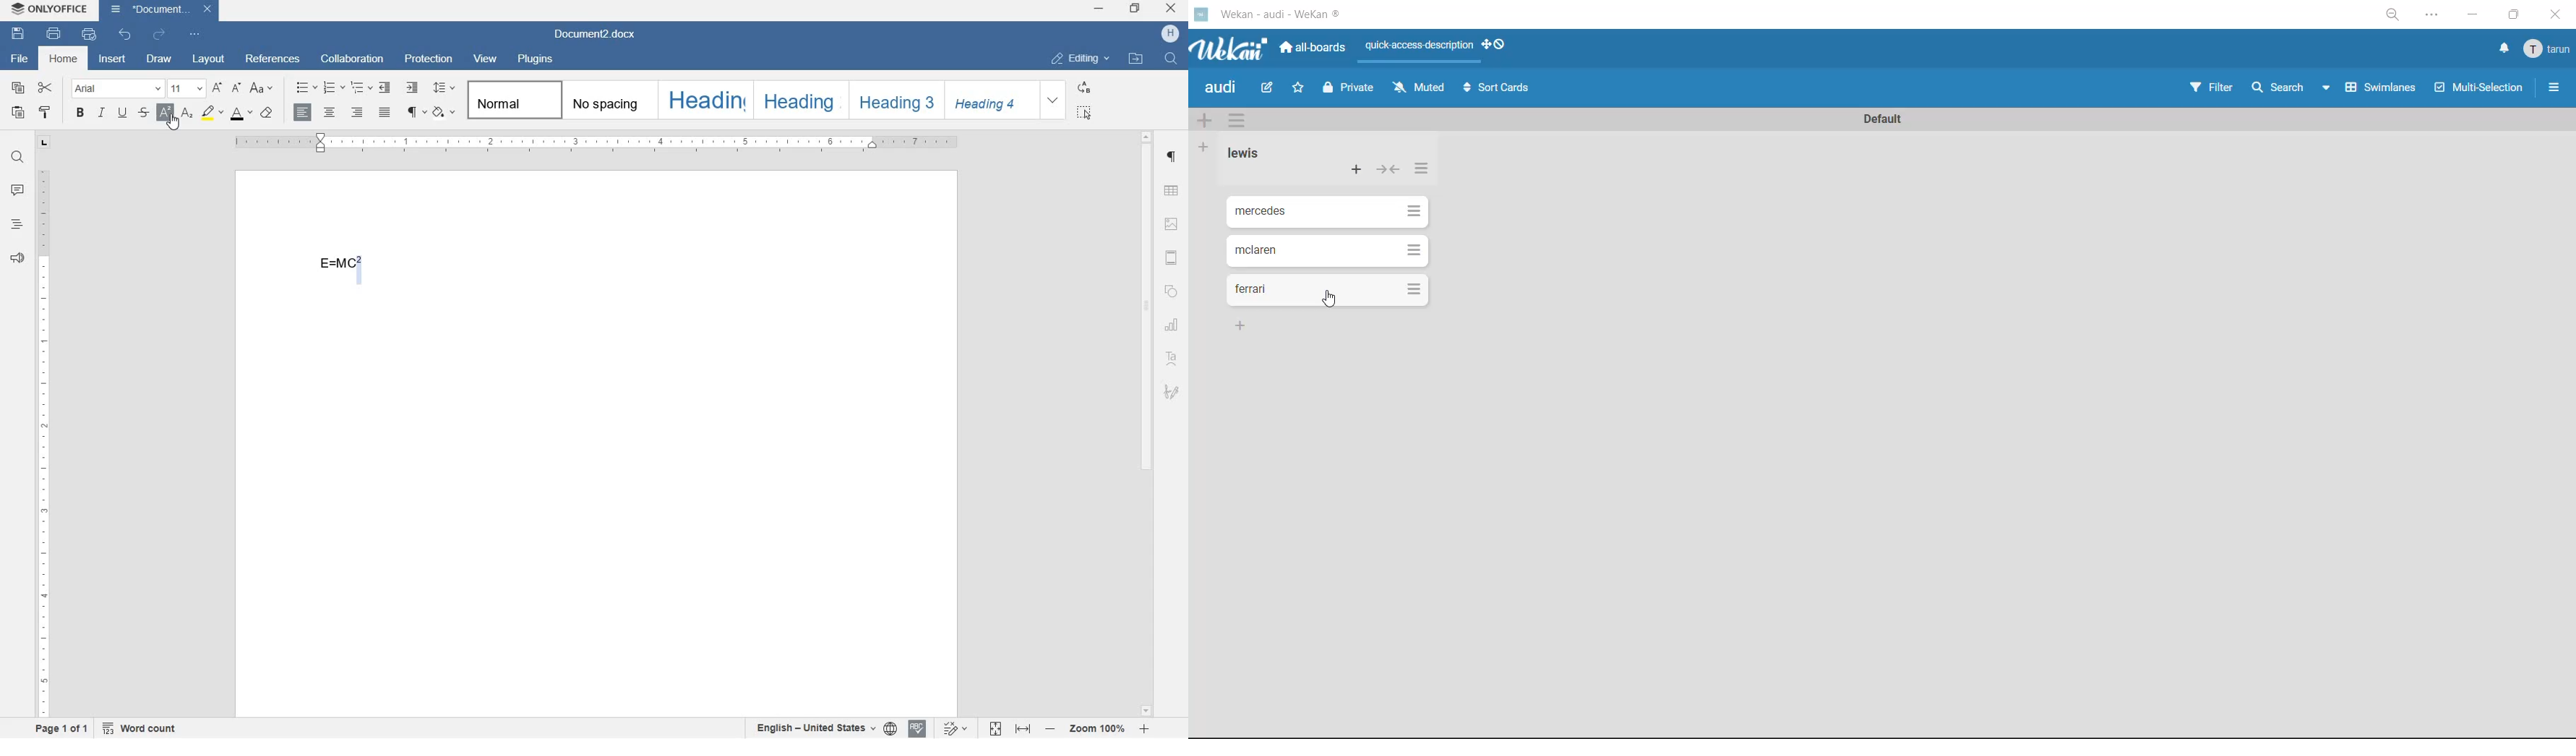 The image size is (2576, 756). Describe the element at coordinates (1387, 172) in the screenshot. I see `collapse` at that location.